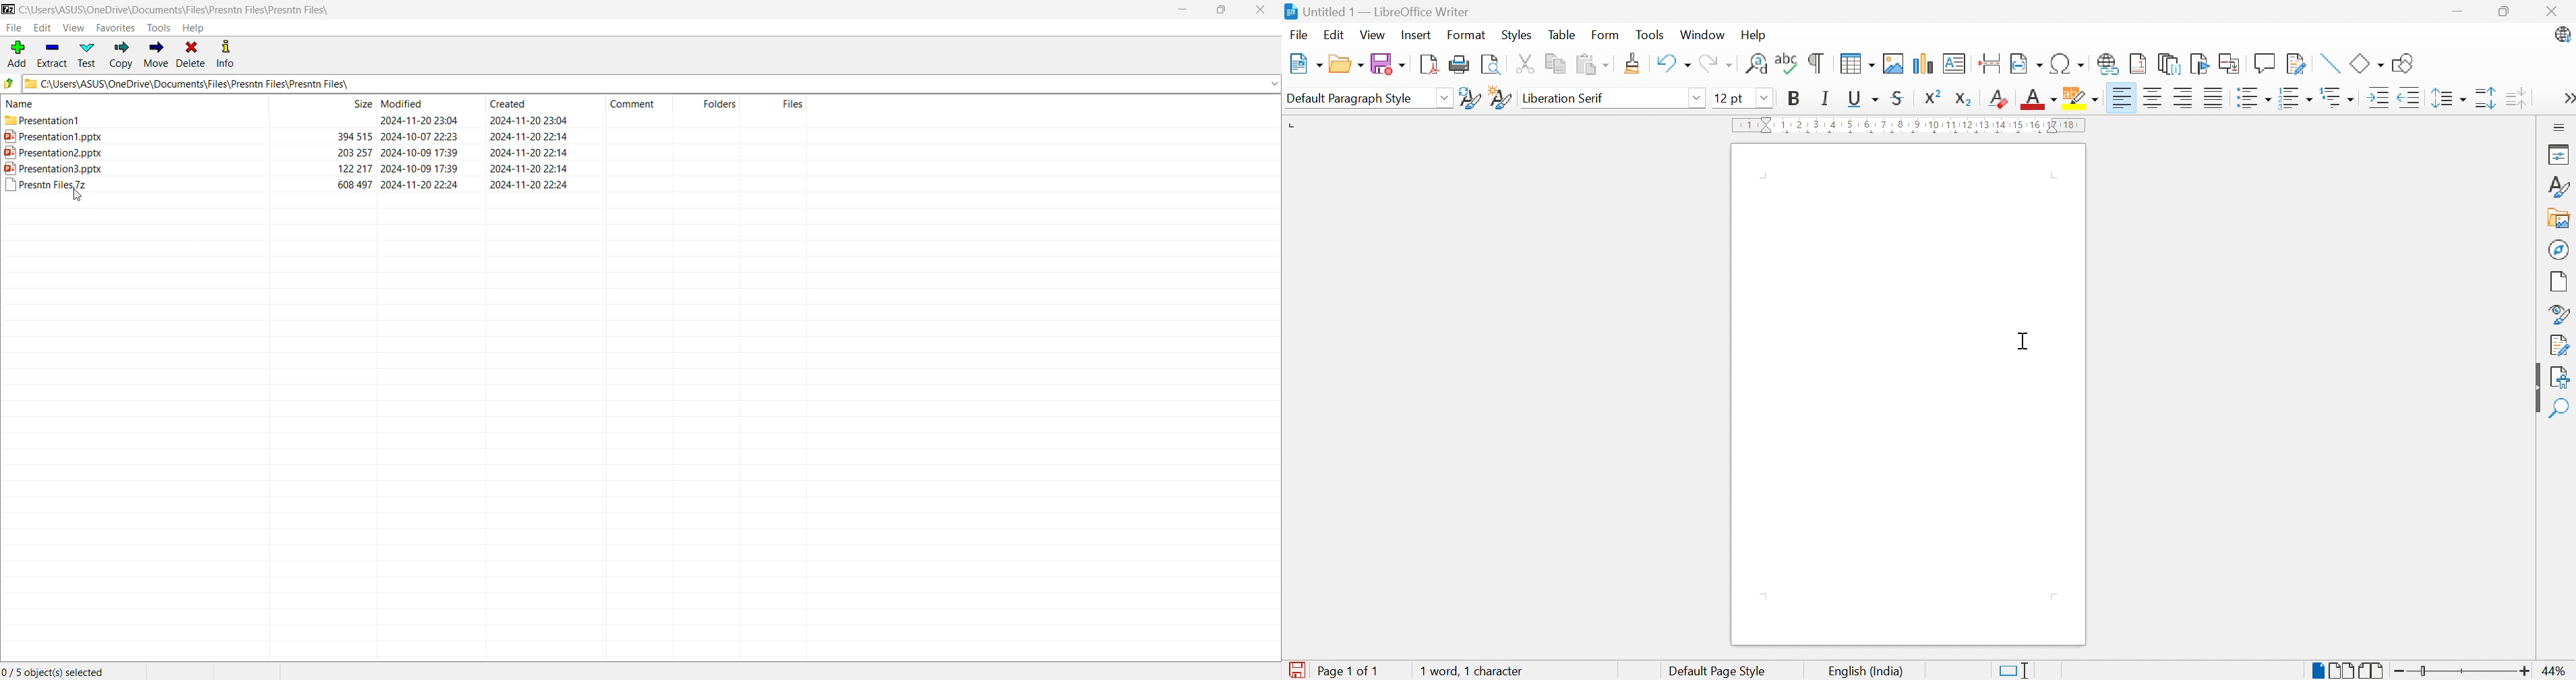  What do you see at coordinates (2265, 63) in the screenshot?
I see `Insert comment` at bounding box center [2265, 63].